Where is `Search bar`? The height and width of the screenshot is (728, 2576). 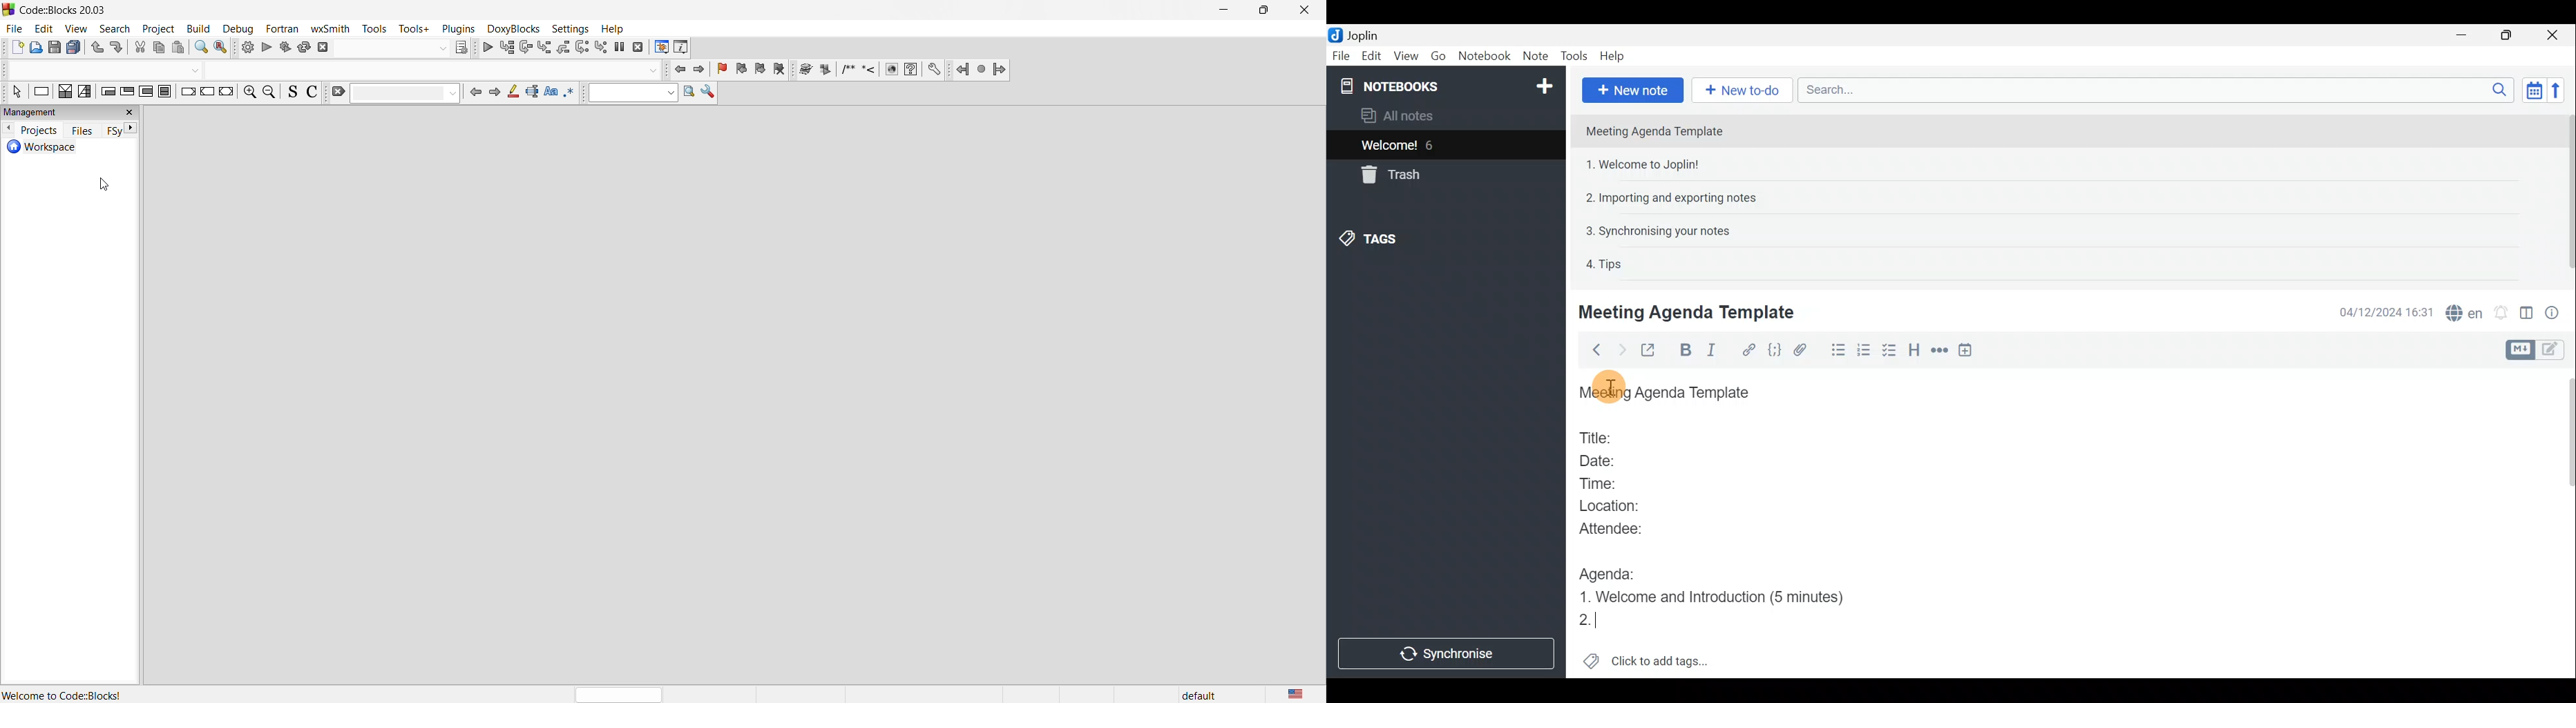 Search bar is located at coordinates (2153, 89).